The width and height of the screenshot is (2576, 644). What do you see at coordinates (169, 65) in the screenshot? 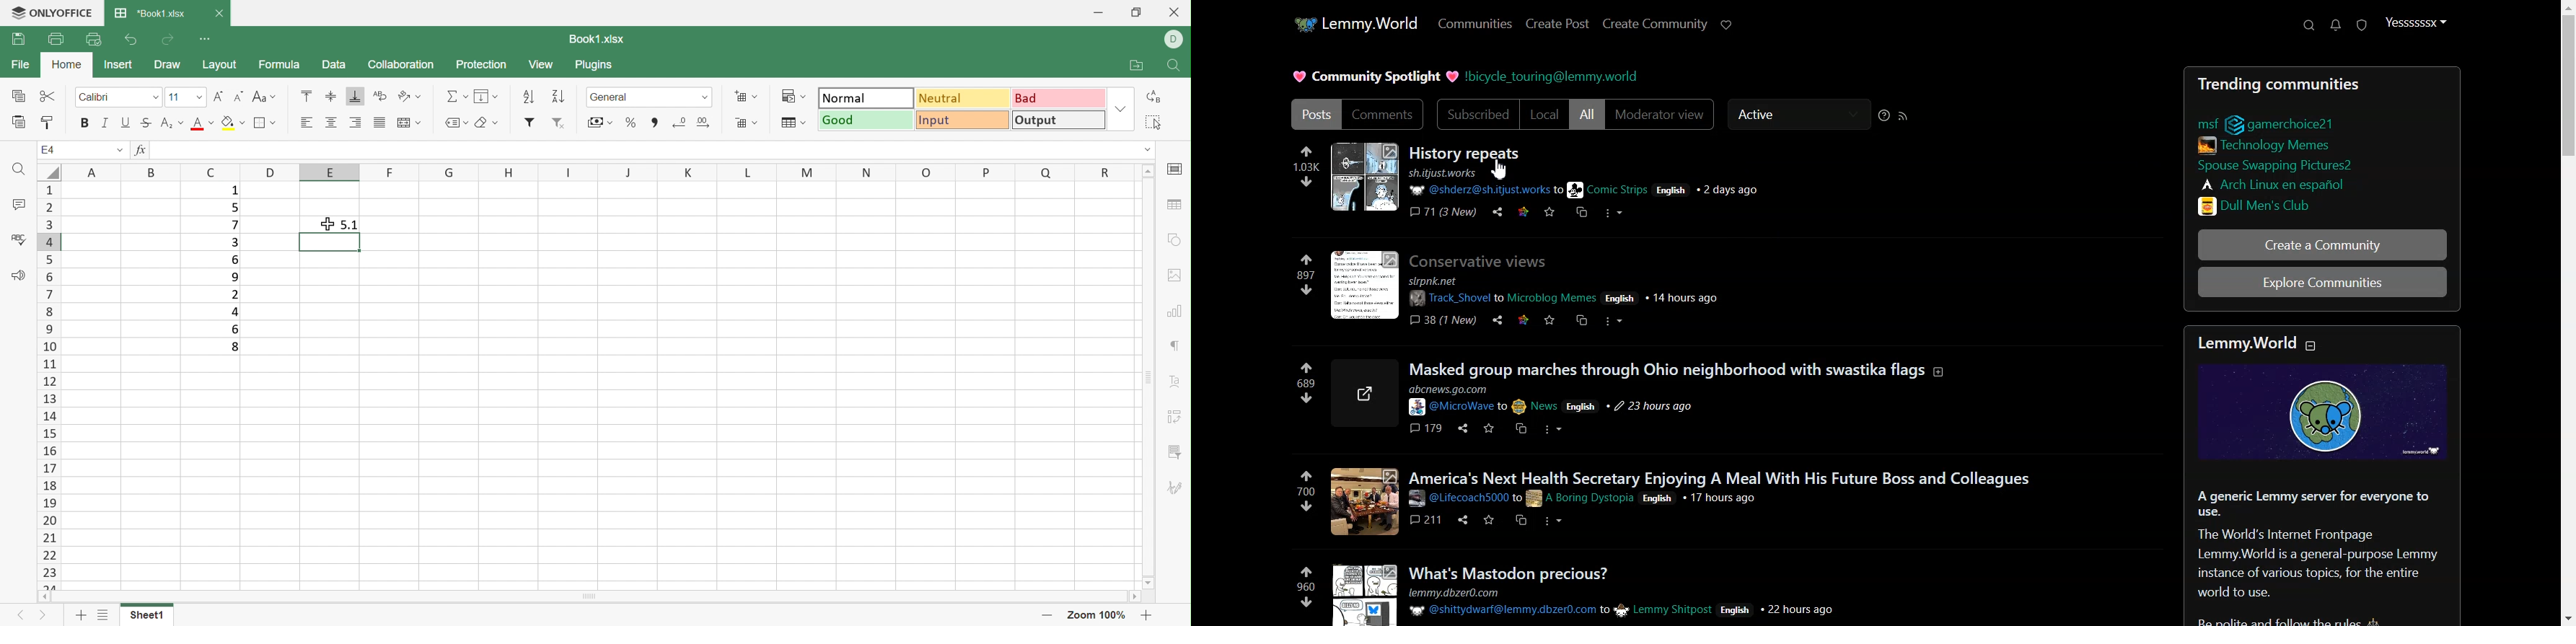
I see `Draw` at bounding box center [169, 65].